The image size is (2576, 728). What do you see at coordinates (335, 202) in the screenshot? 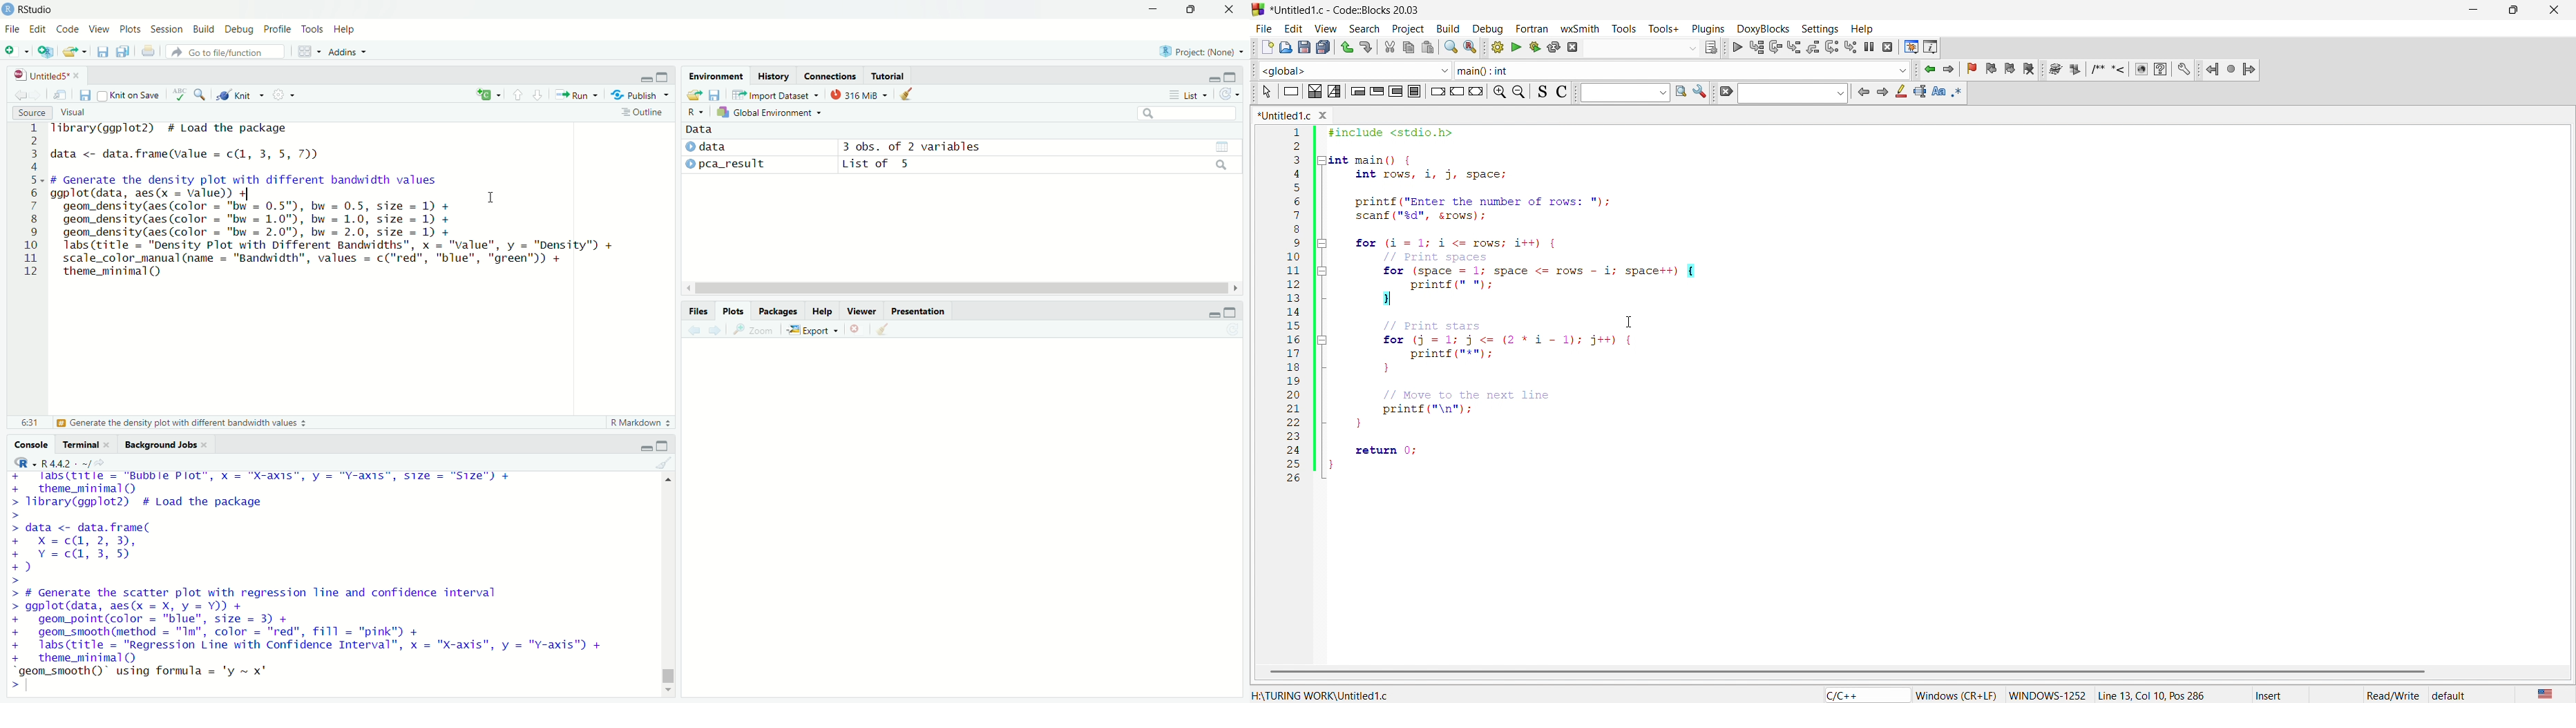
I see `library(ggplot2) # Load the package

data <- data.frame(value = c(1, 3, 5, 7))

# Generate the density plot with different bandwidth values

ggplot(data, aes(x = value)) + bi
geom_density(aes(color = "bw = 0.5"), bw = 0.5, size = 1) +
geom_density(aes(color = "bw = 1.0"), bw = 1.0, size = 1) +
geom_density(aes(color = "bw = 2.0"), bw = 2.0, size = 1) +
labs(title = "Density Plot with Different Bandwidths", x = "value", y = "Density") +
scale_color_manual(name = "Bandwidth", values = c("red", "blue", "green")) +
theme_minimalQ),` at bounding box center [335, 202].